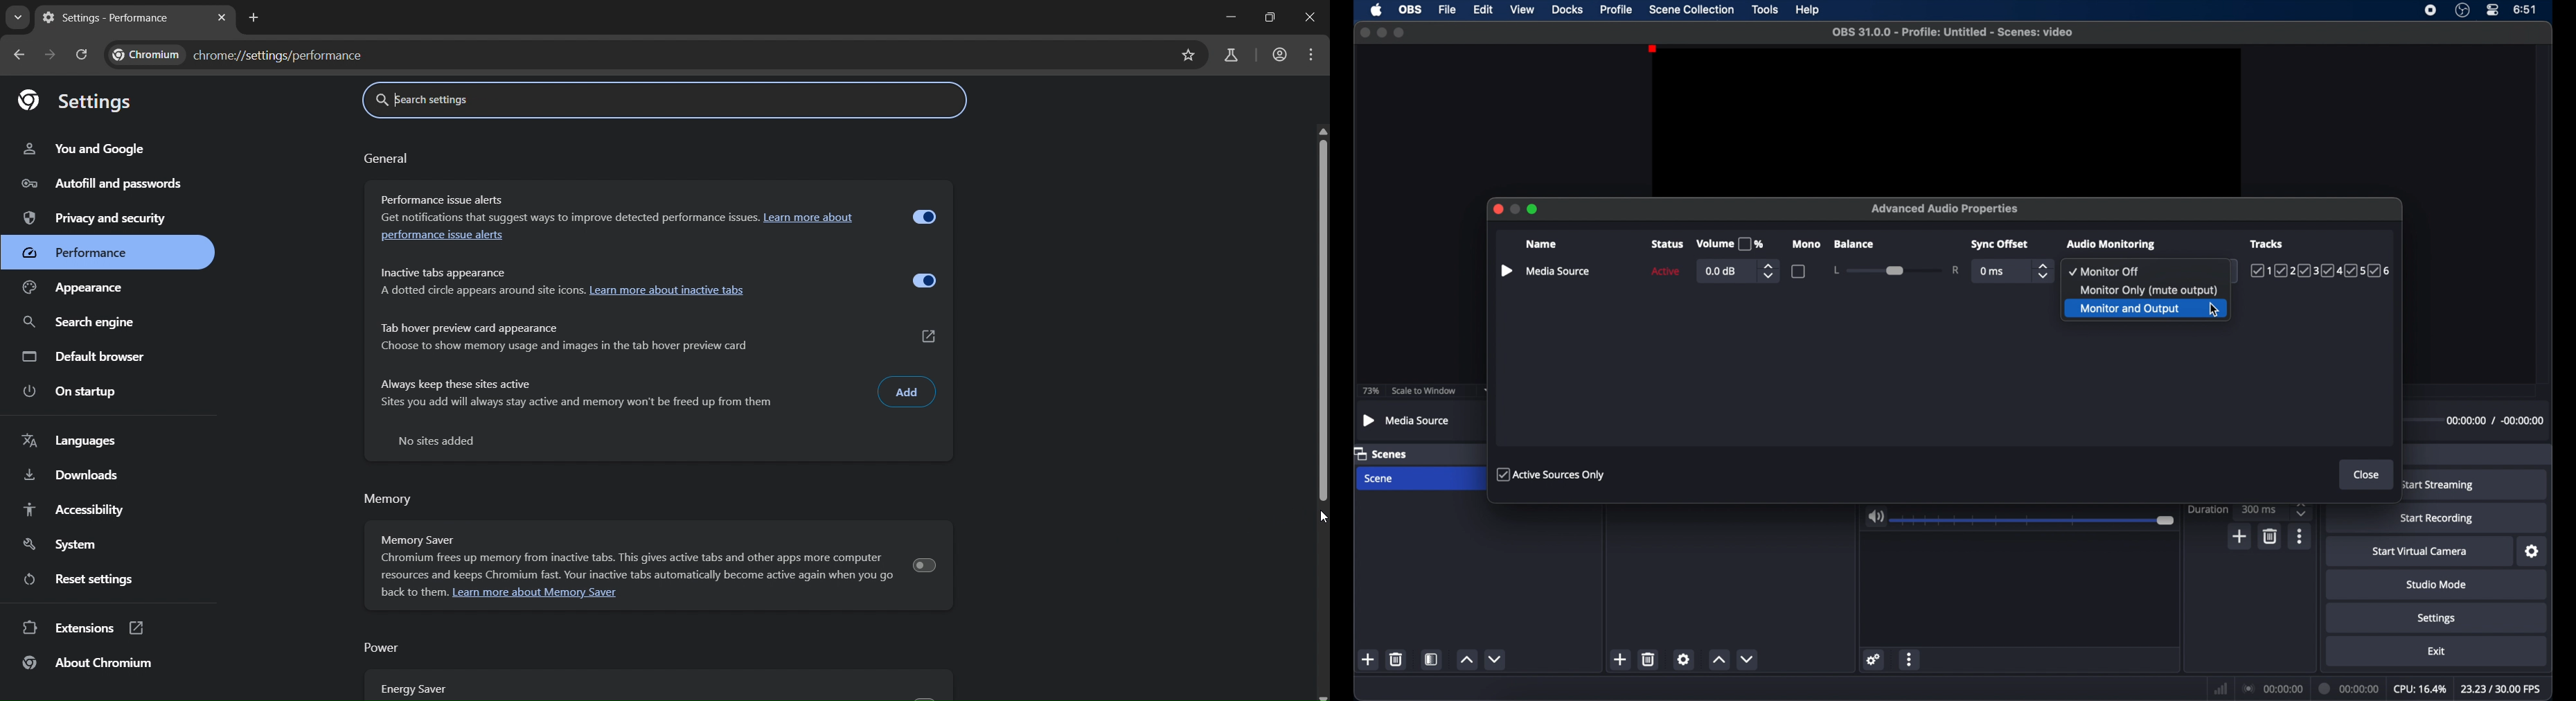 The width and height of the screenshot is (2576, 728). What do you see at coordinates (2420, 689) in the screenshot?
I see `cpu` at bounding box center [2420, 689].